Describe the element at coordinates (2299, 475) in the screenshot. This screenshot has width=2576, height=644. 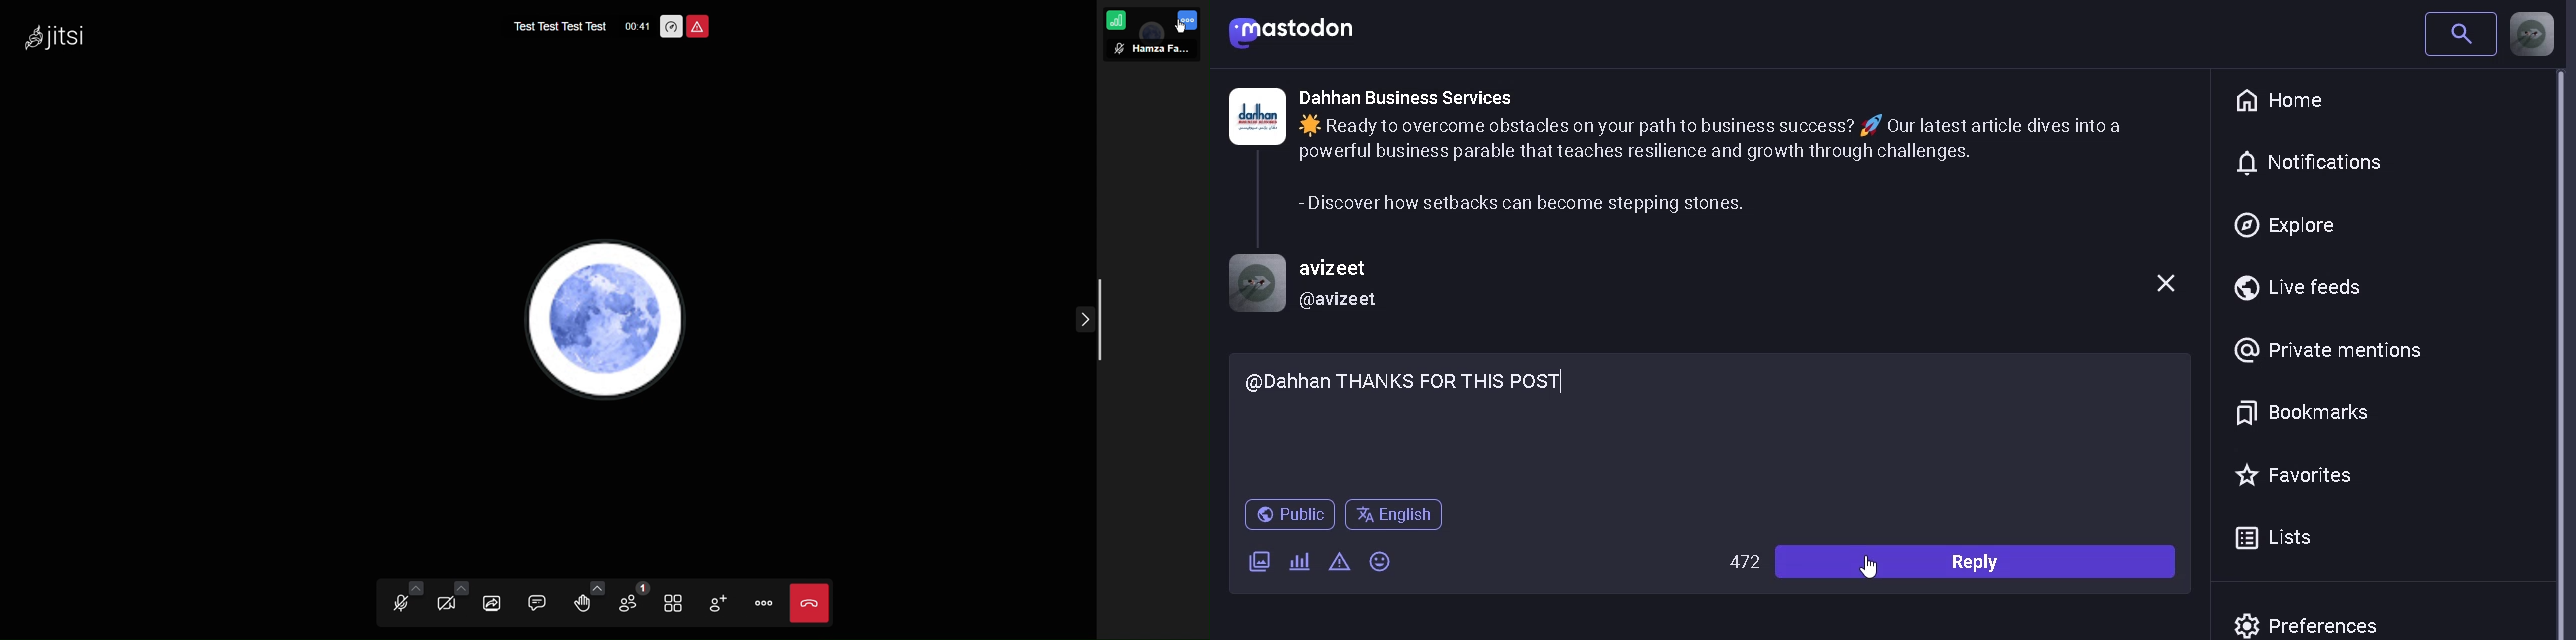
I see `favorites` at that location.